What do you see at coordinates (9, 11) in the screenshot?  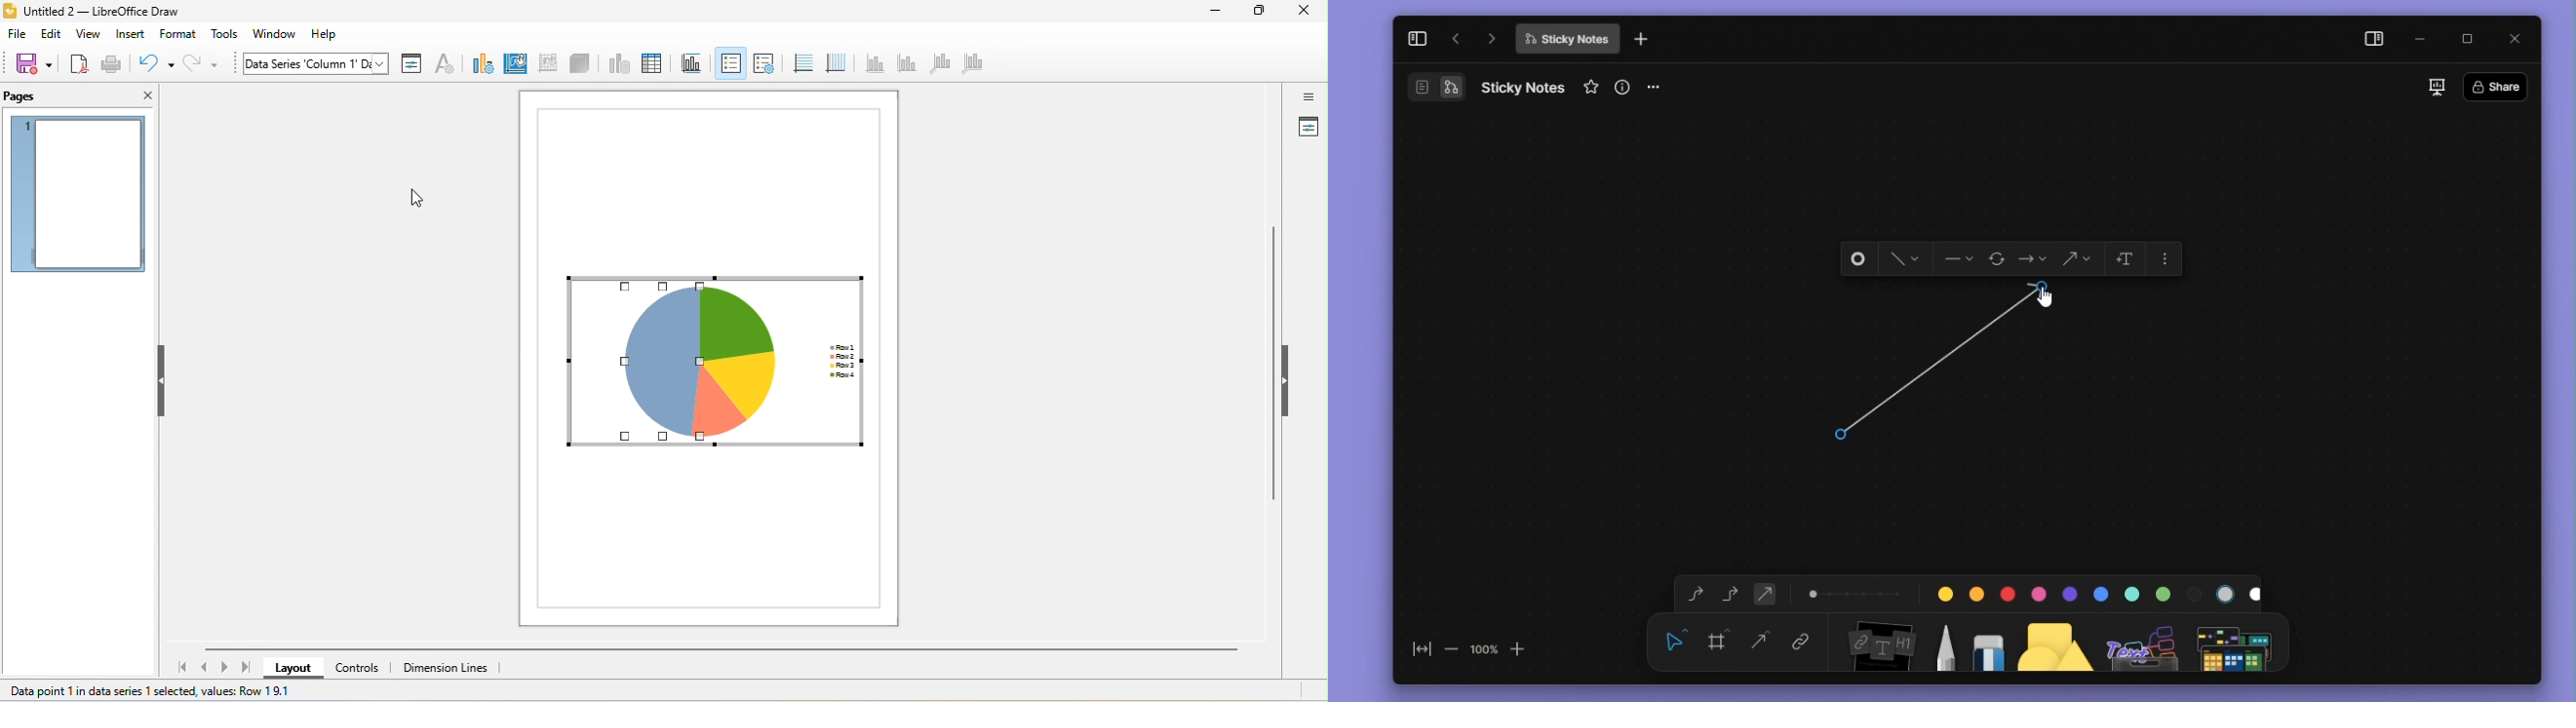 I see `libre office draw logo` at bounding box center [9, 11].